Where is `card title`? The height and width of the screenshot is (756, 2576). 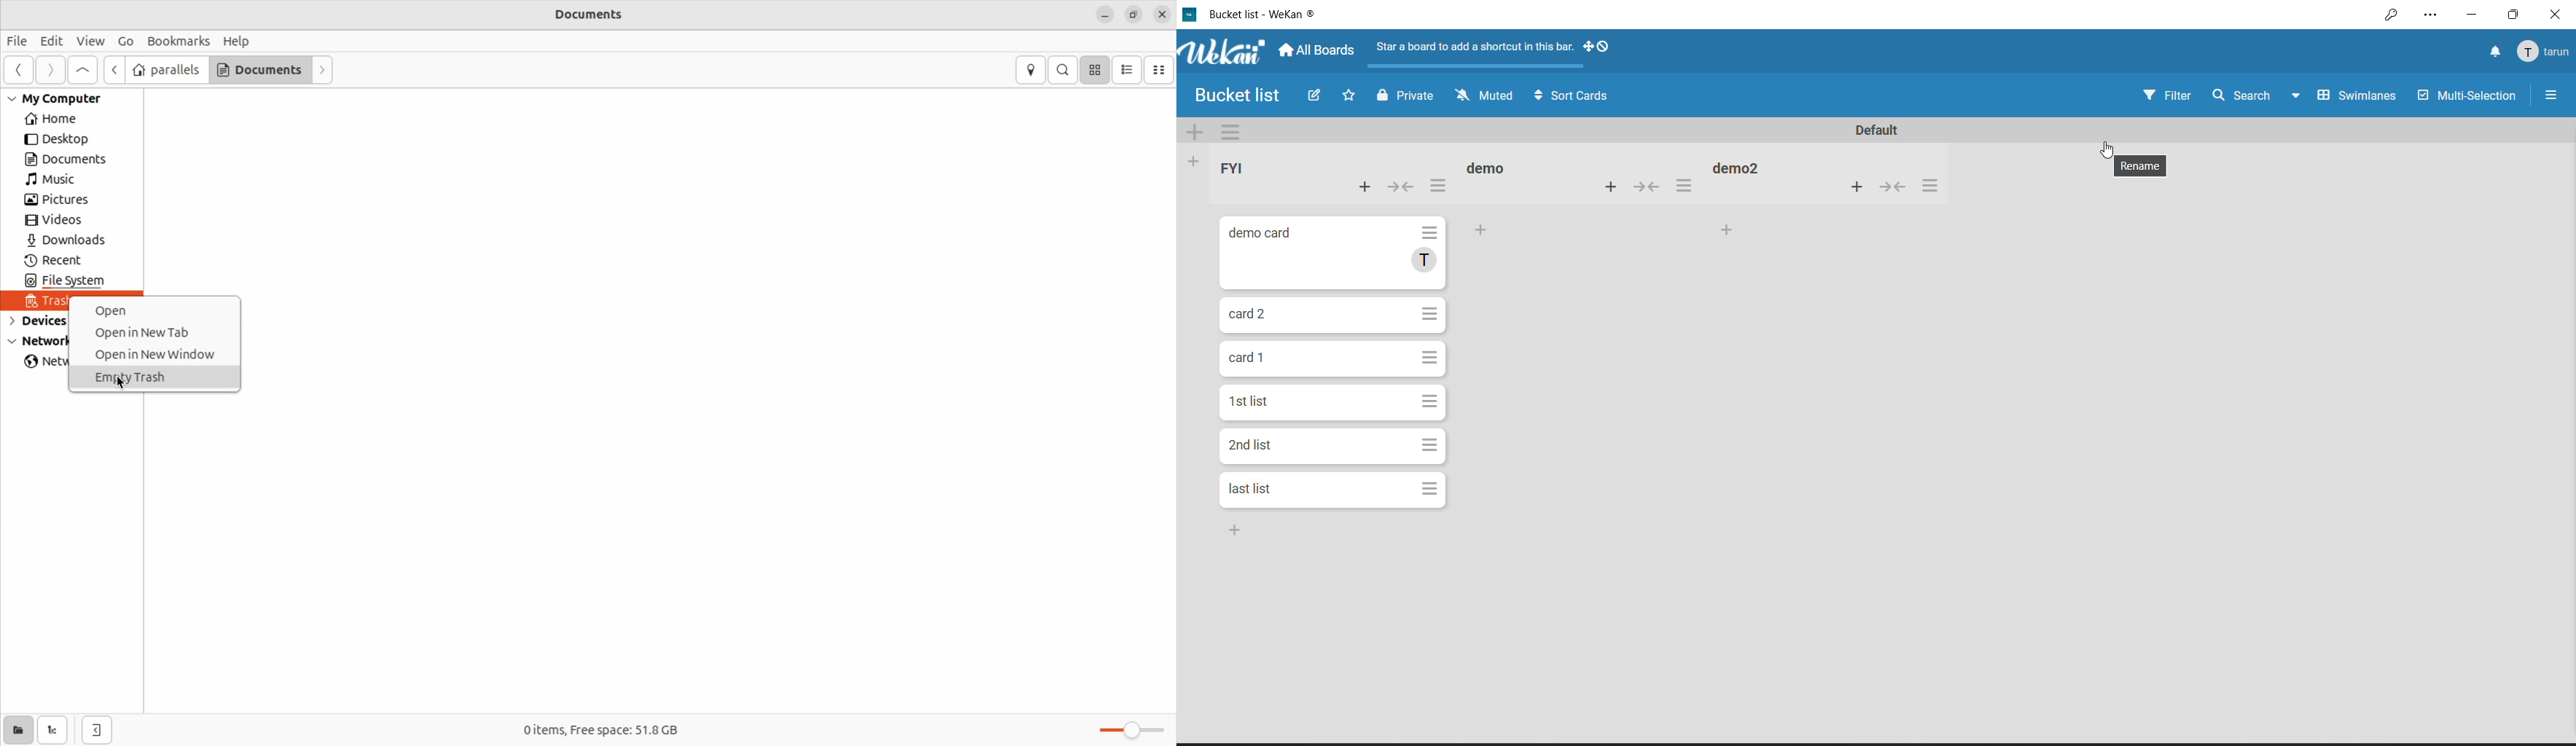 card title is located at coordinates (1254, 448).